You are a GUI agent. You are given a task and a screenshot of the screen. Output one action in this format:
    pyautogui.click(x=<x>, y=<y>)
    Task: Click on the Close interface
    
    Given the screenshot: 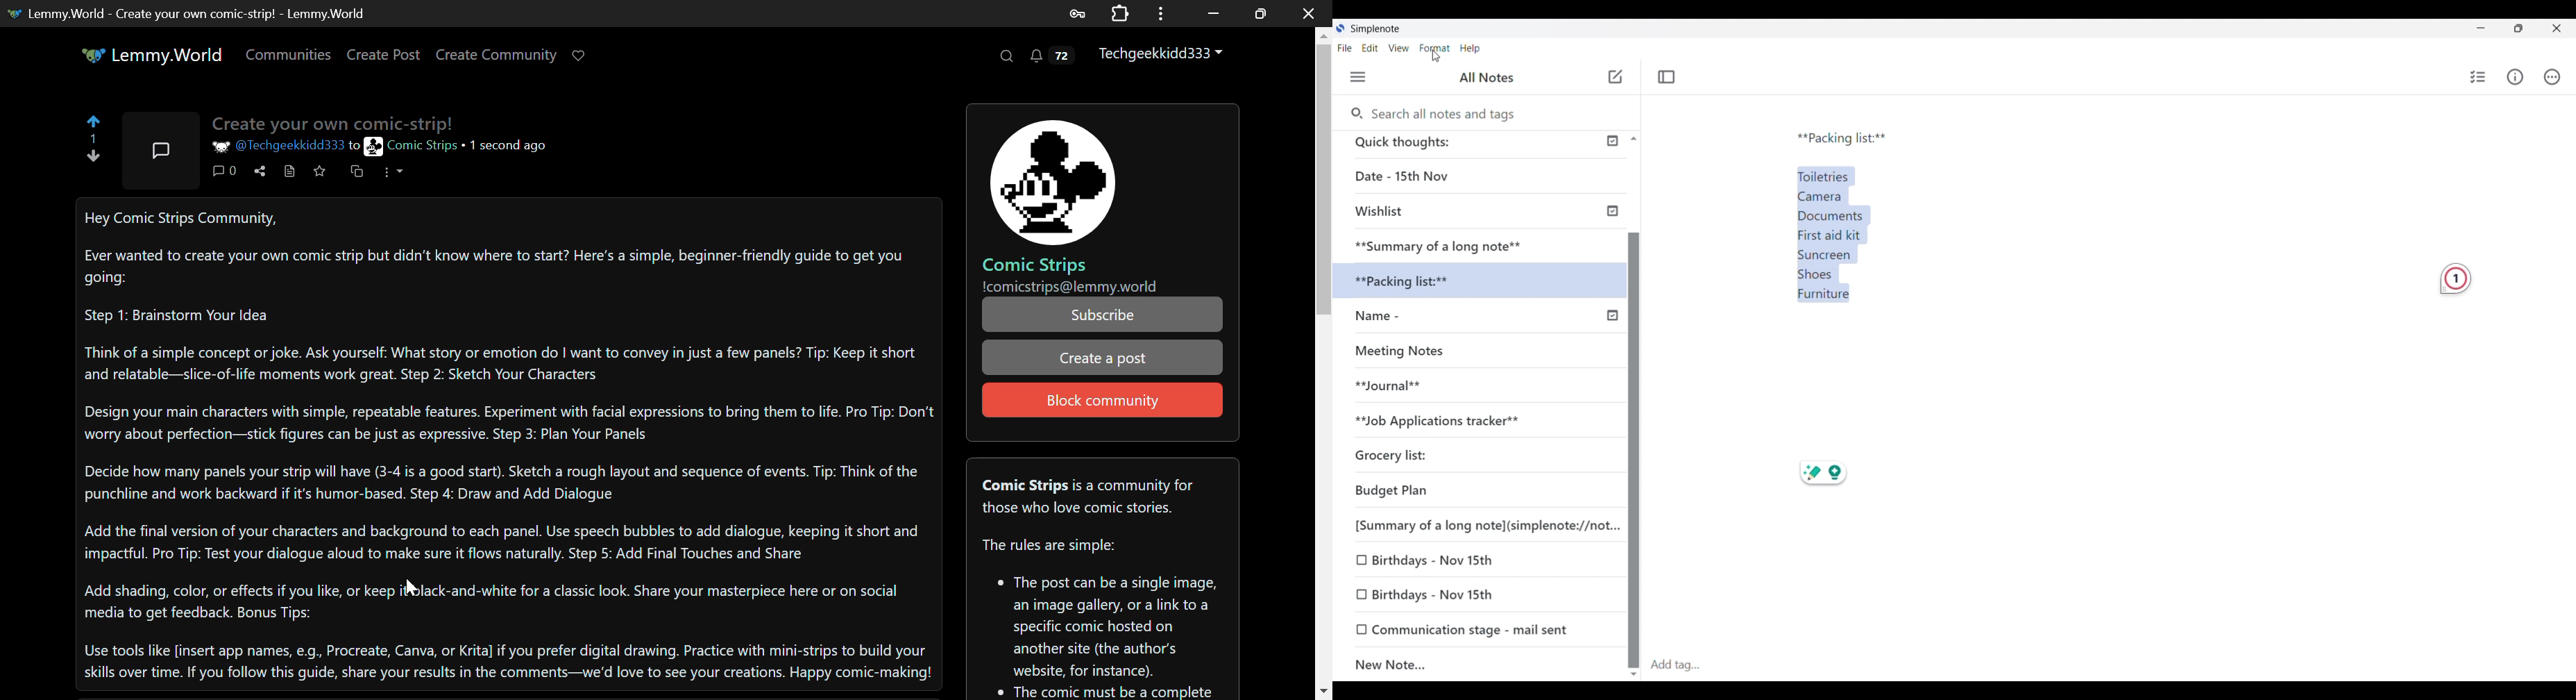 What is the action you would take?
    pyautogui.click(x=2557, y=28)
    